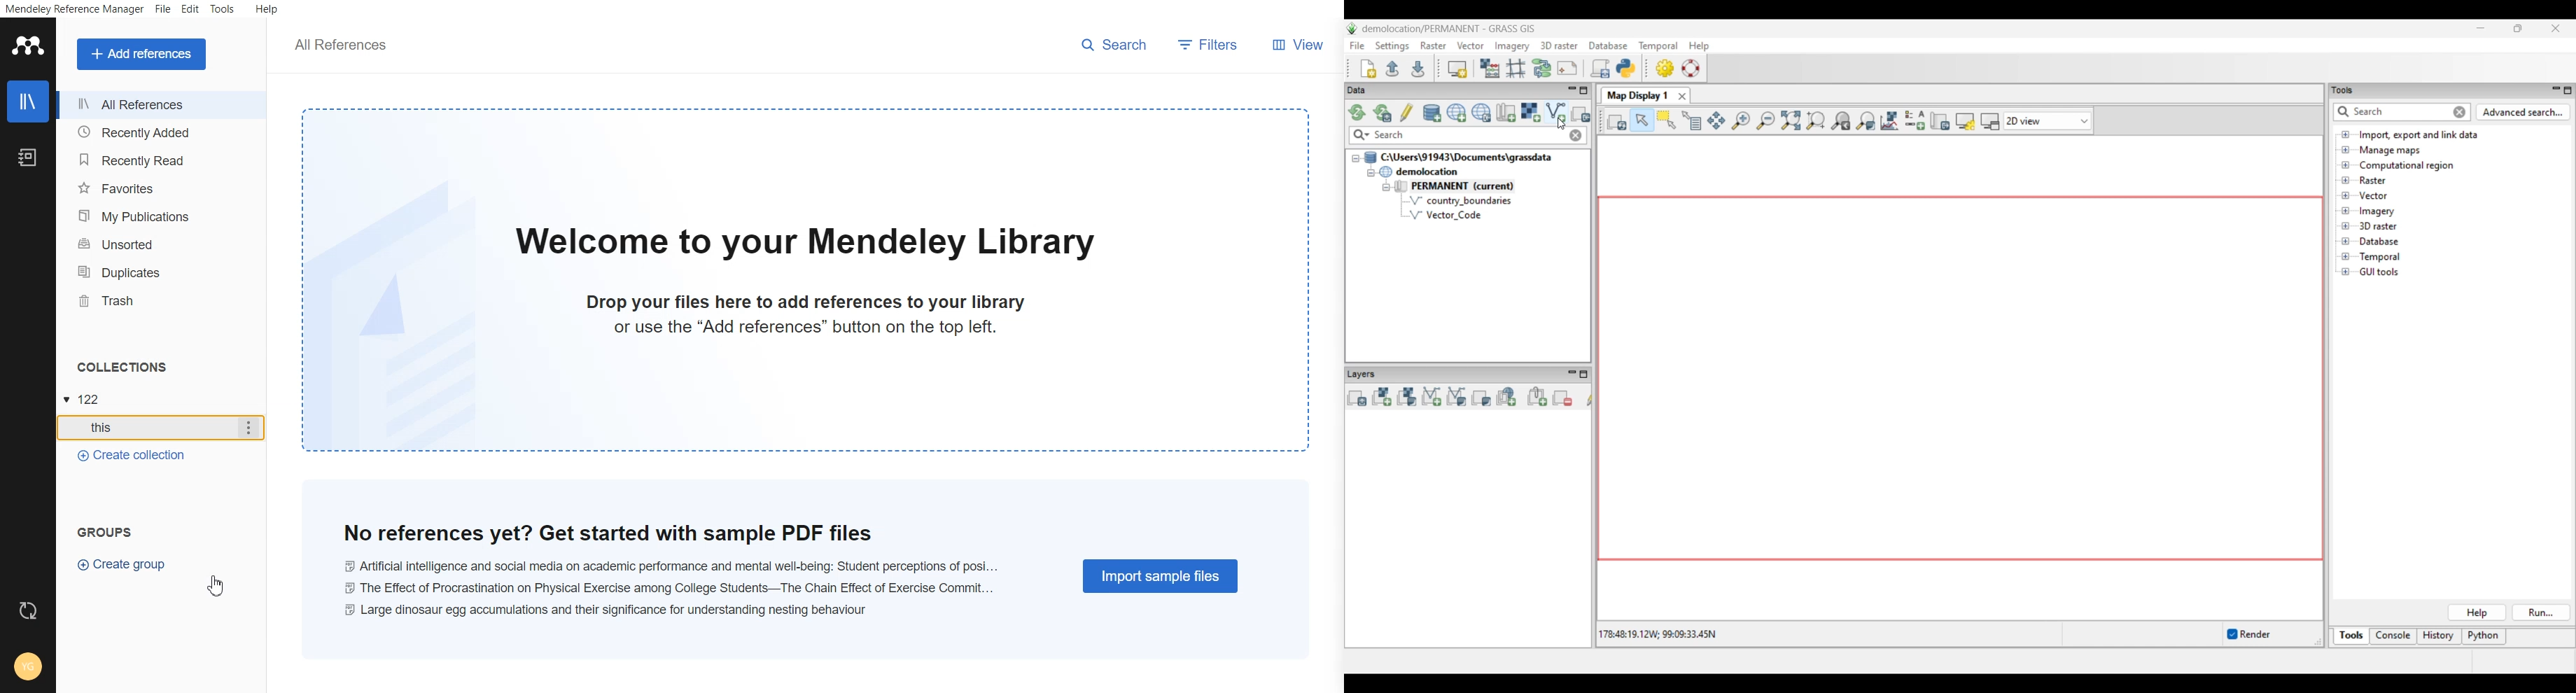  I want to click on Add a references, so click(140, 55).